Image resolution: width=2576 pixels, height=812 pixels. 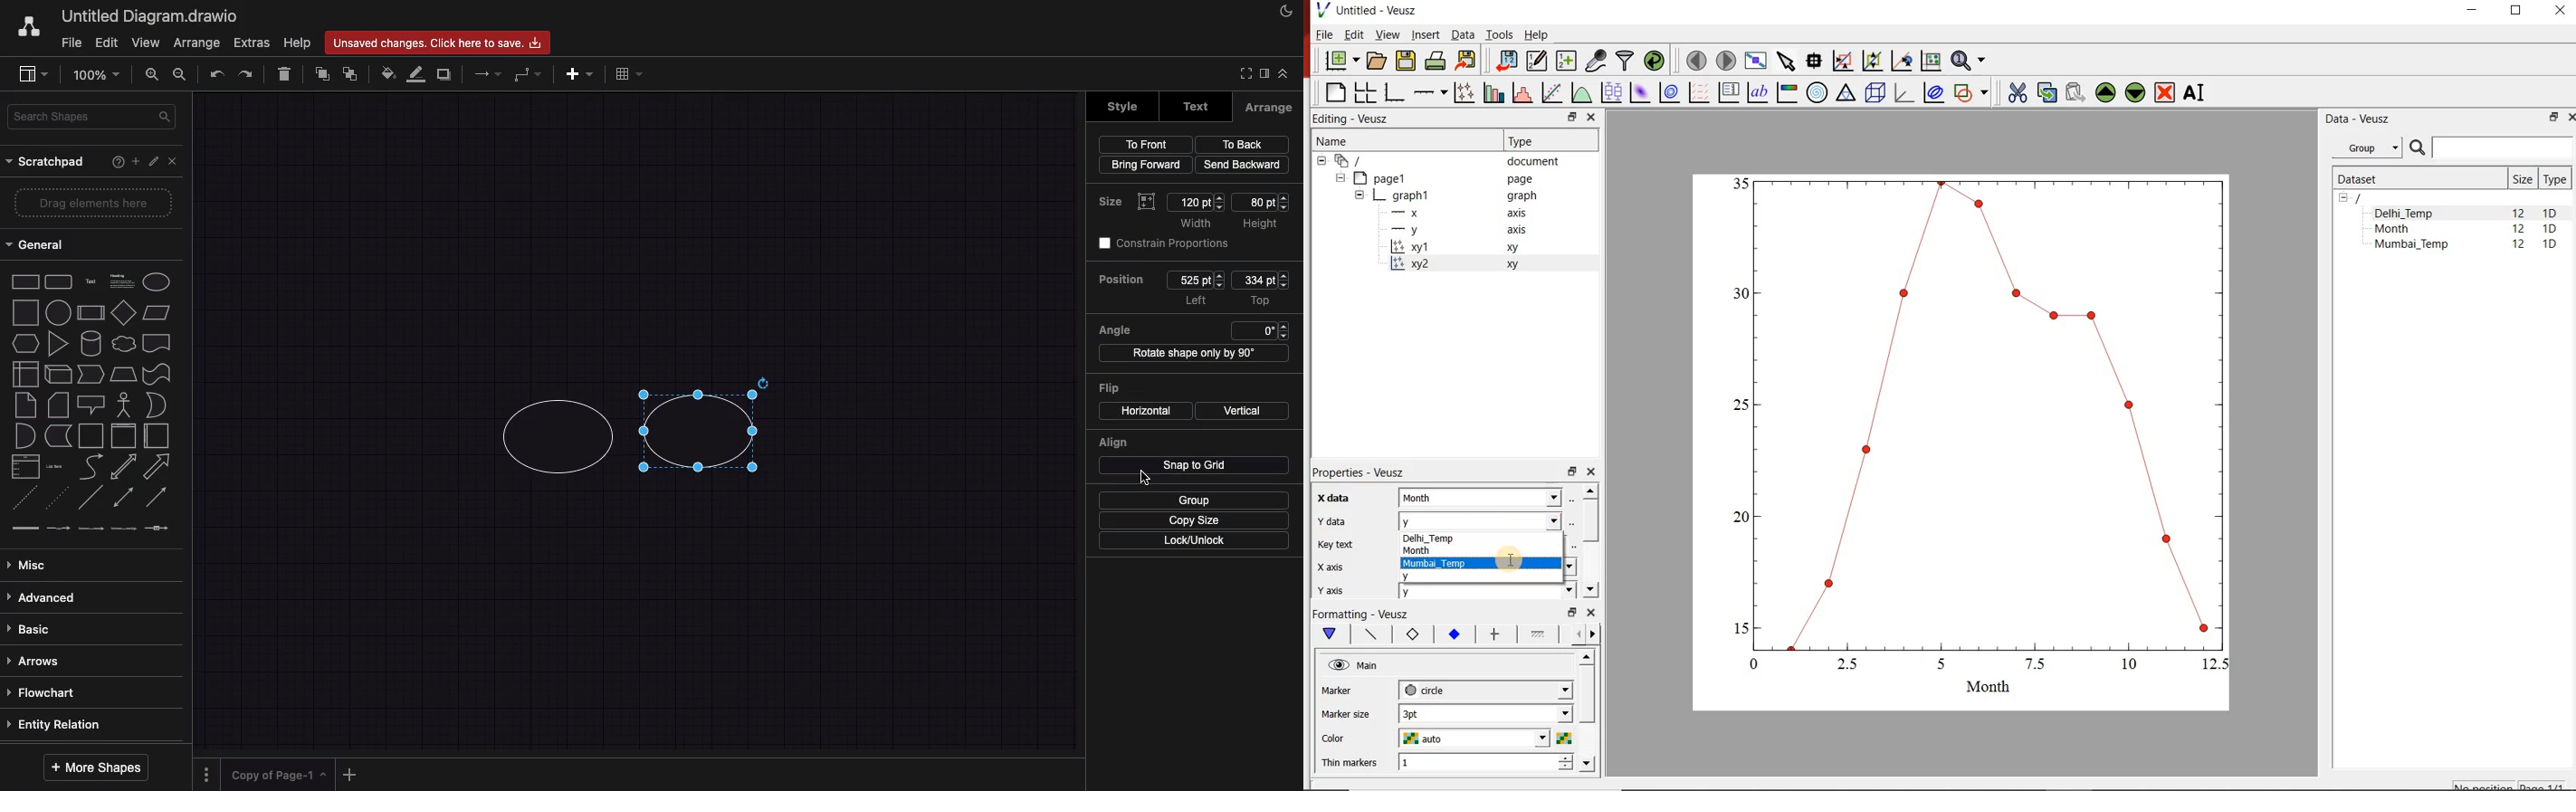 I want to click on cube, so click(x=56, y=374).